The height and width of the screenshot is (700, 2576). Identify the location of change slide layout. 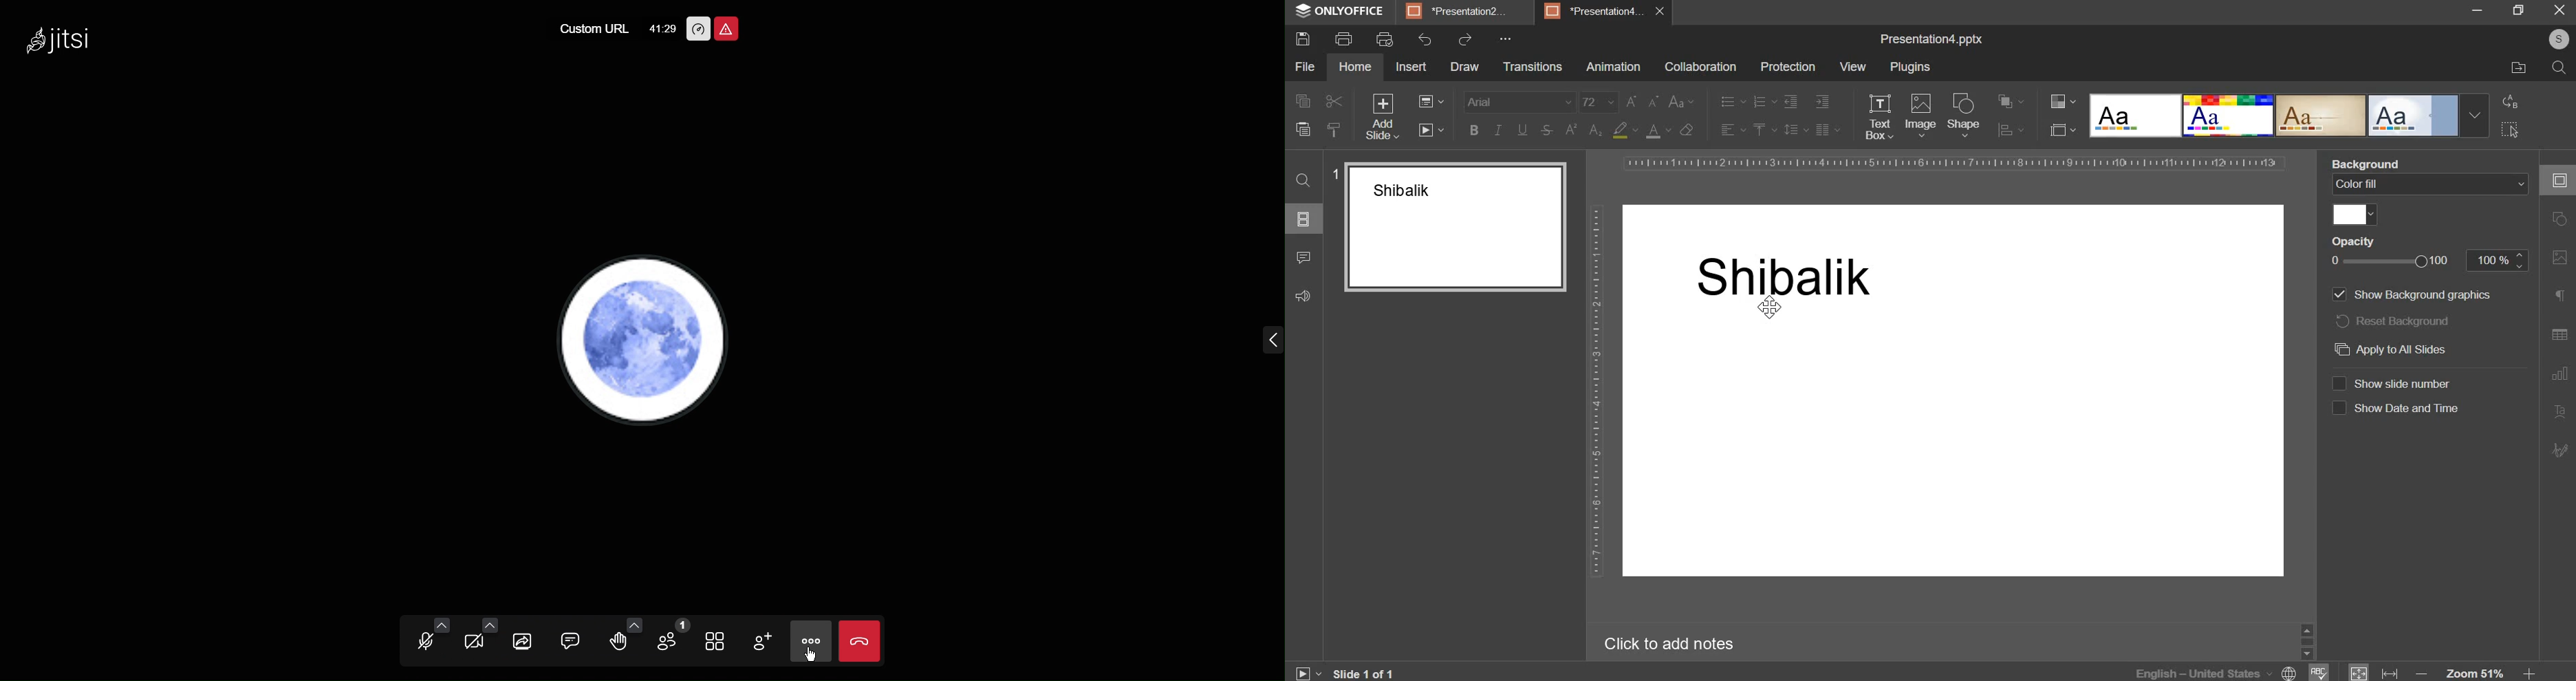
(1431, 101).